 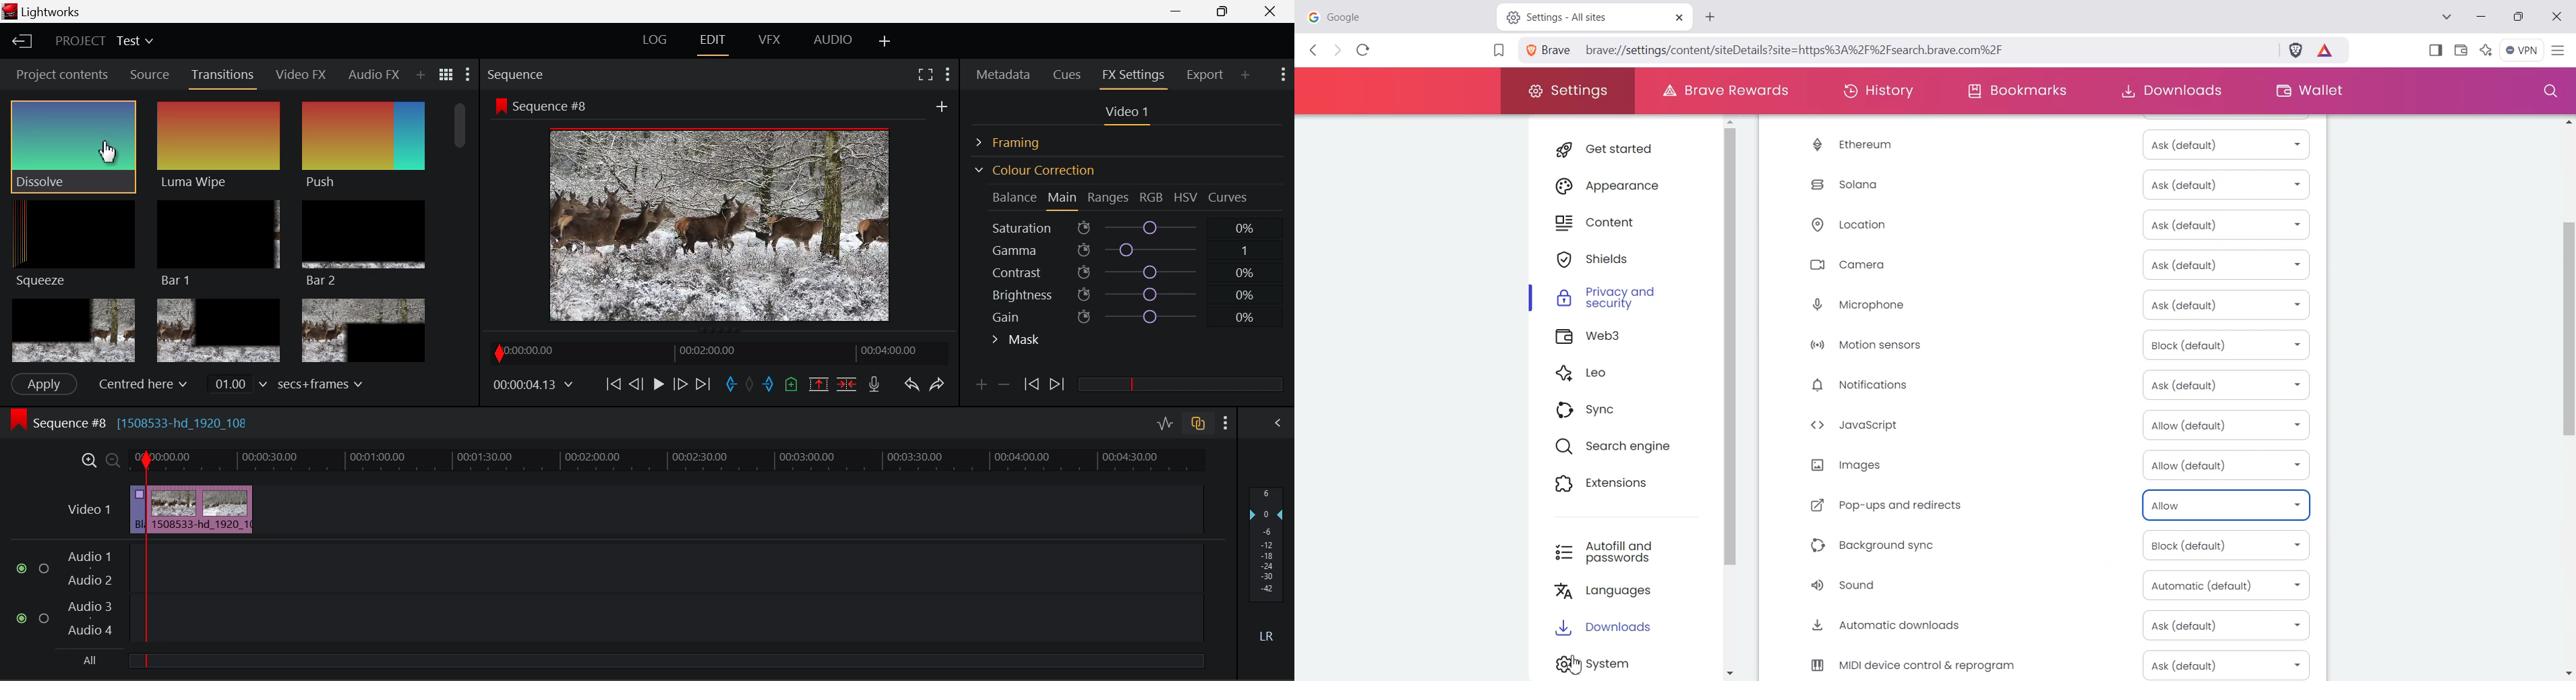 What do you see at coordinates (1058, 385) in the screenshot?
I see `Next keyframe` at bounding box center [1058, 385].